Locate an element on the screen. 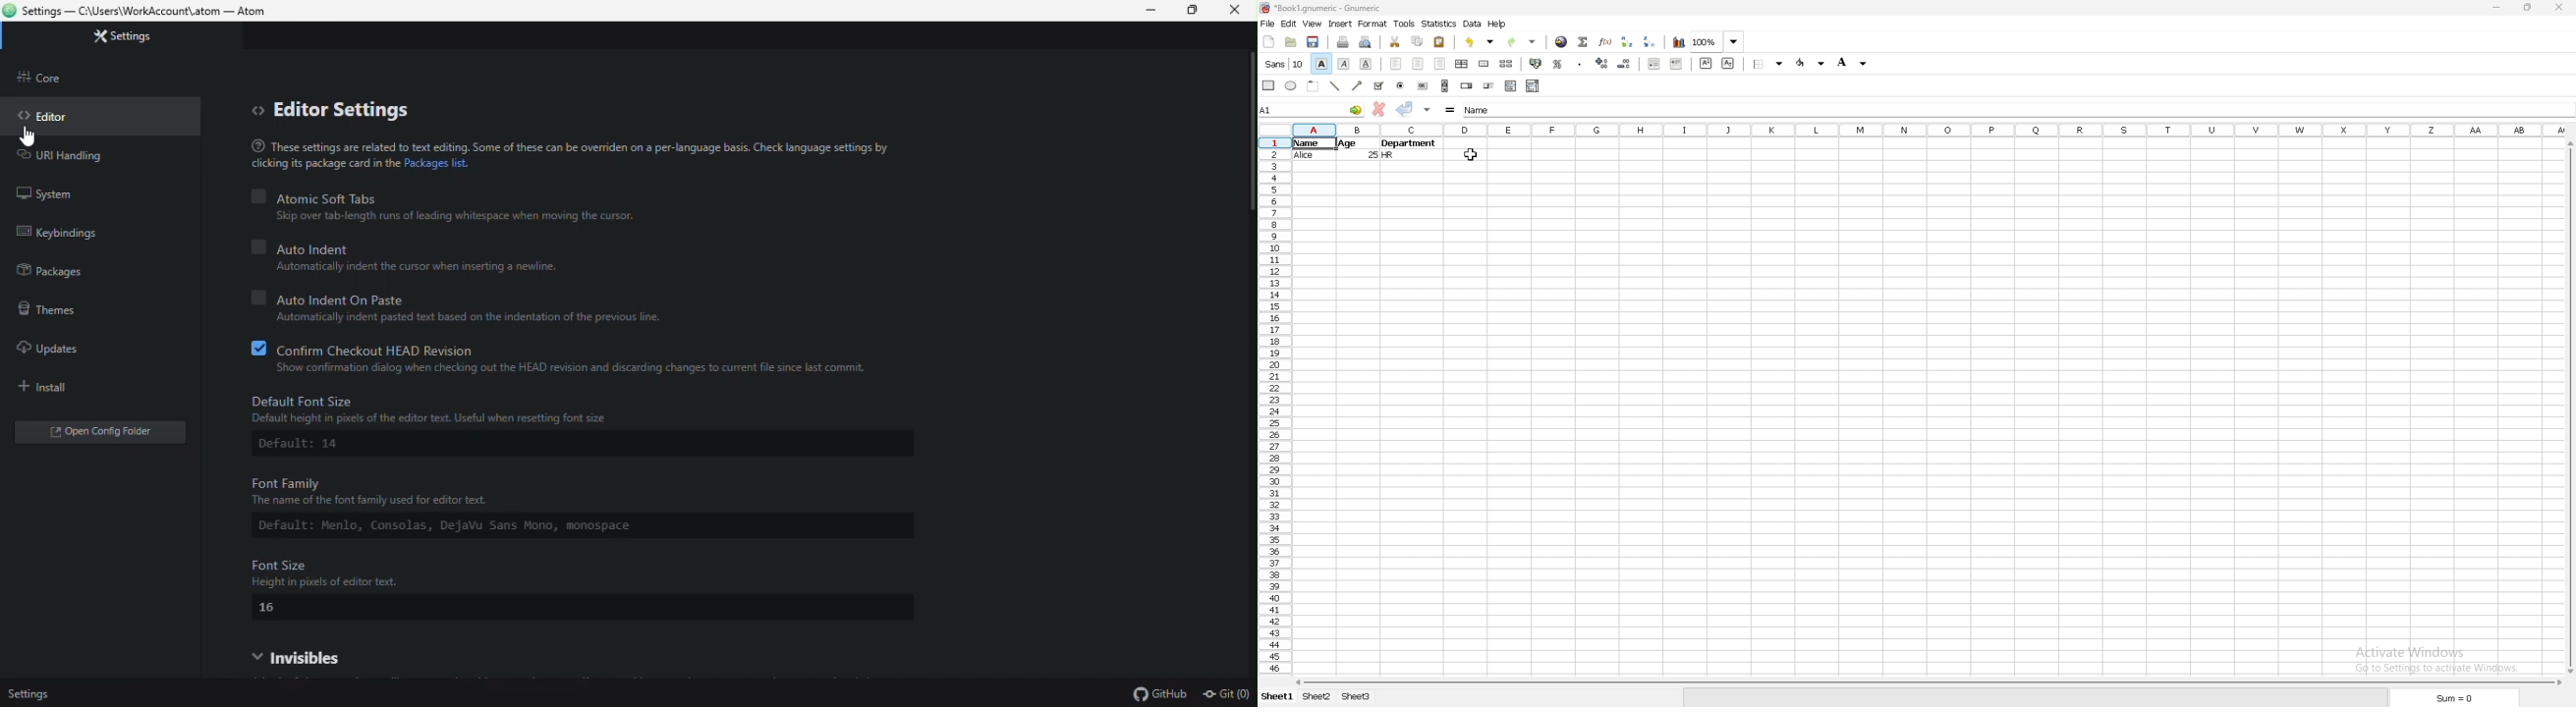 The image size is (2576, 728). tools is located at coordinates (1405, 23).